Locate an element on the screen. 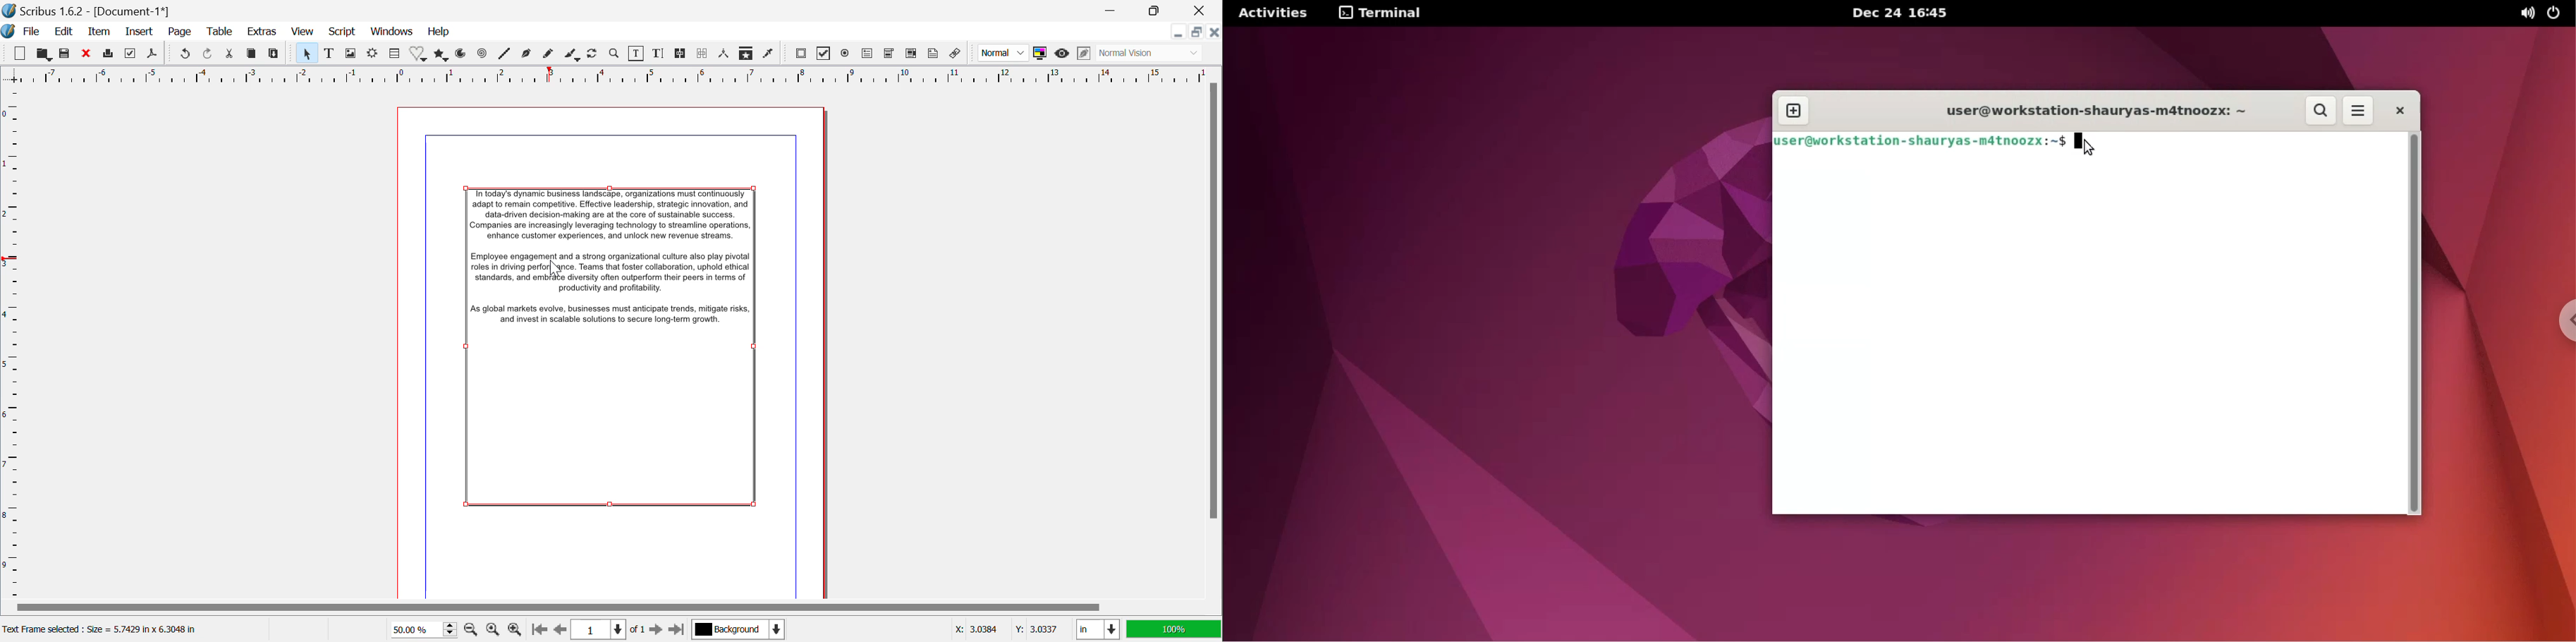 This screenshot has height=644, width=2576. Minimize is located at coordinates (1196, 32).